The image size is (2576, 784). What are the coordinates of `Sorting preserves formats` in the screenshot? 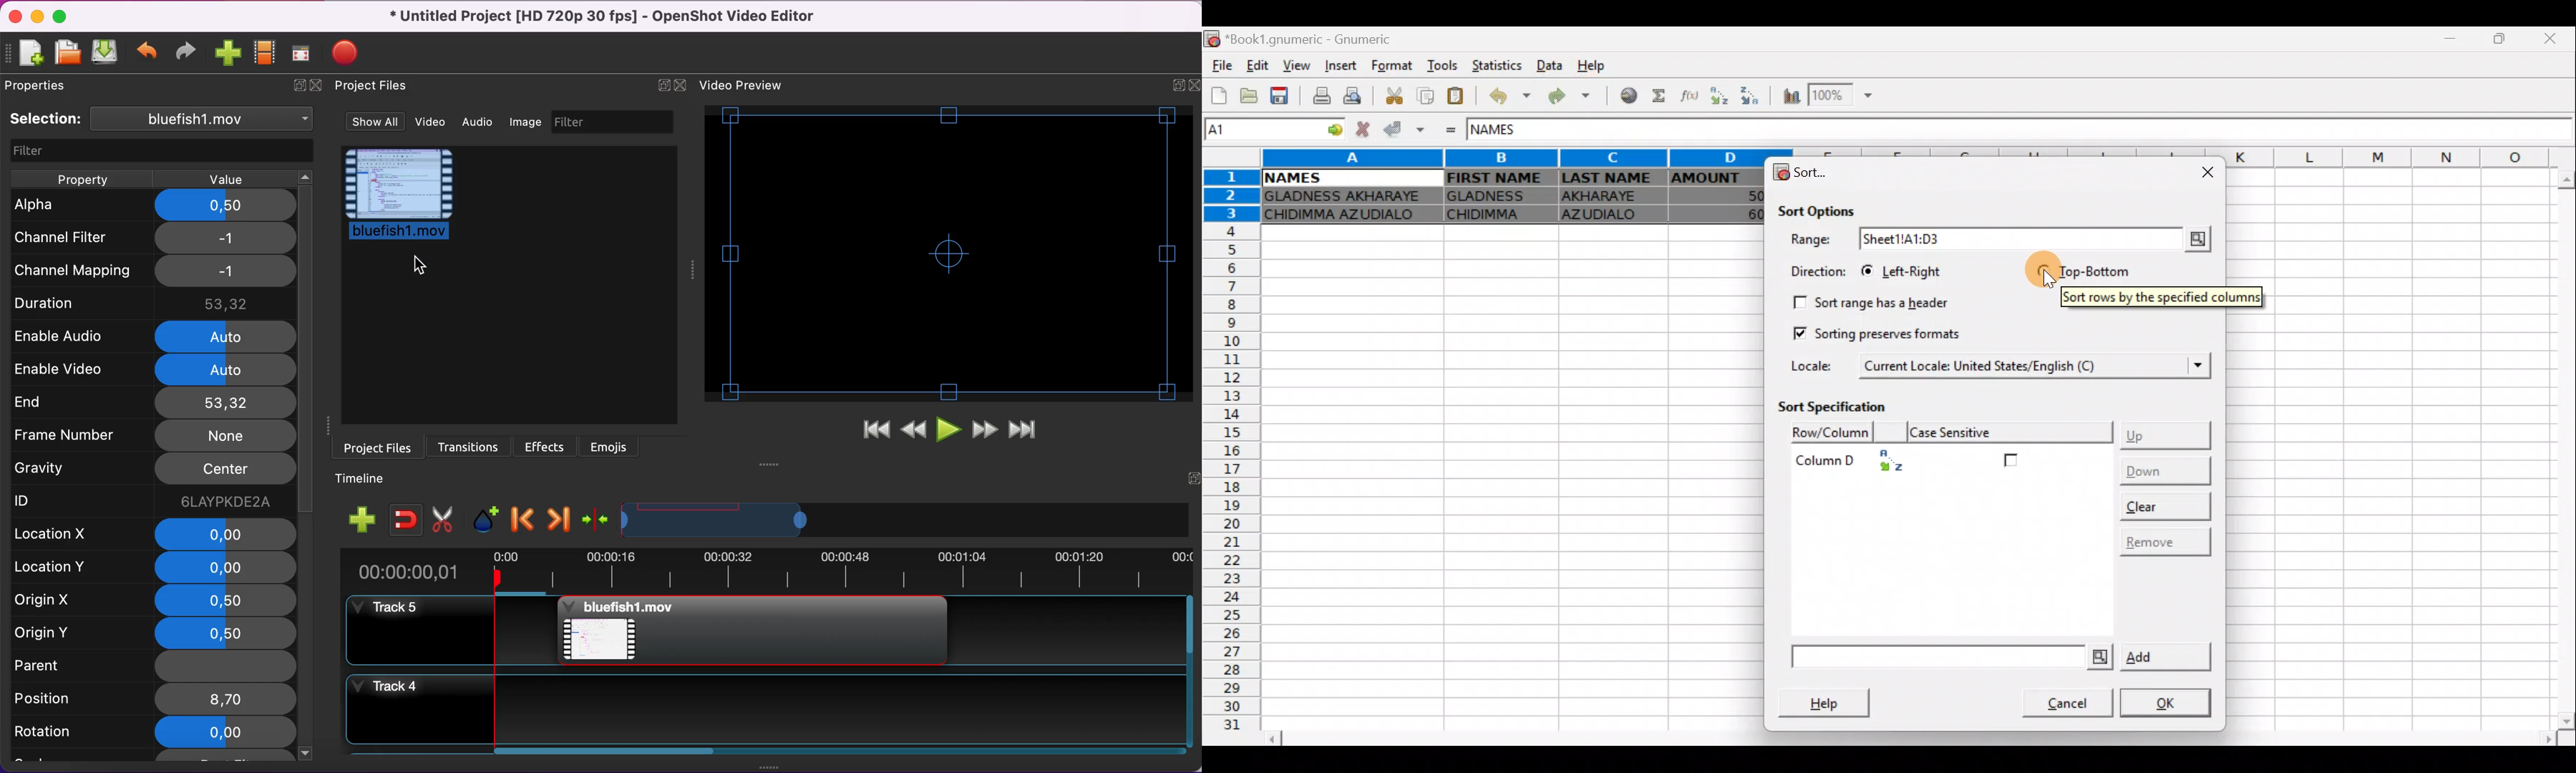 It's located at (1875, 331).